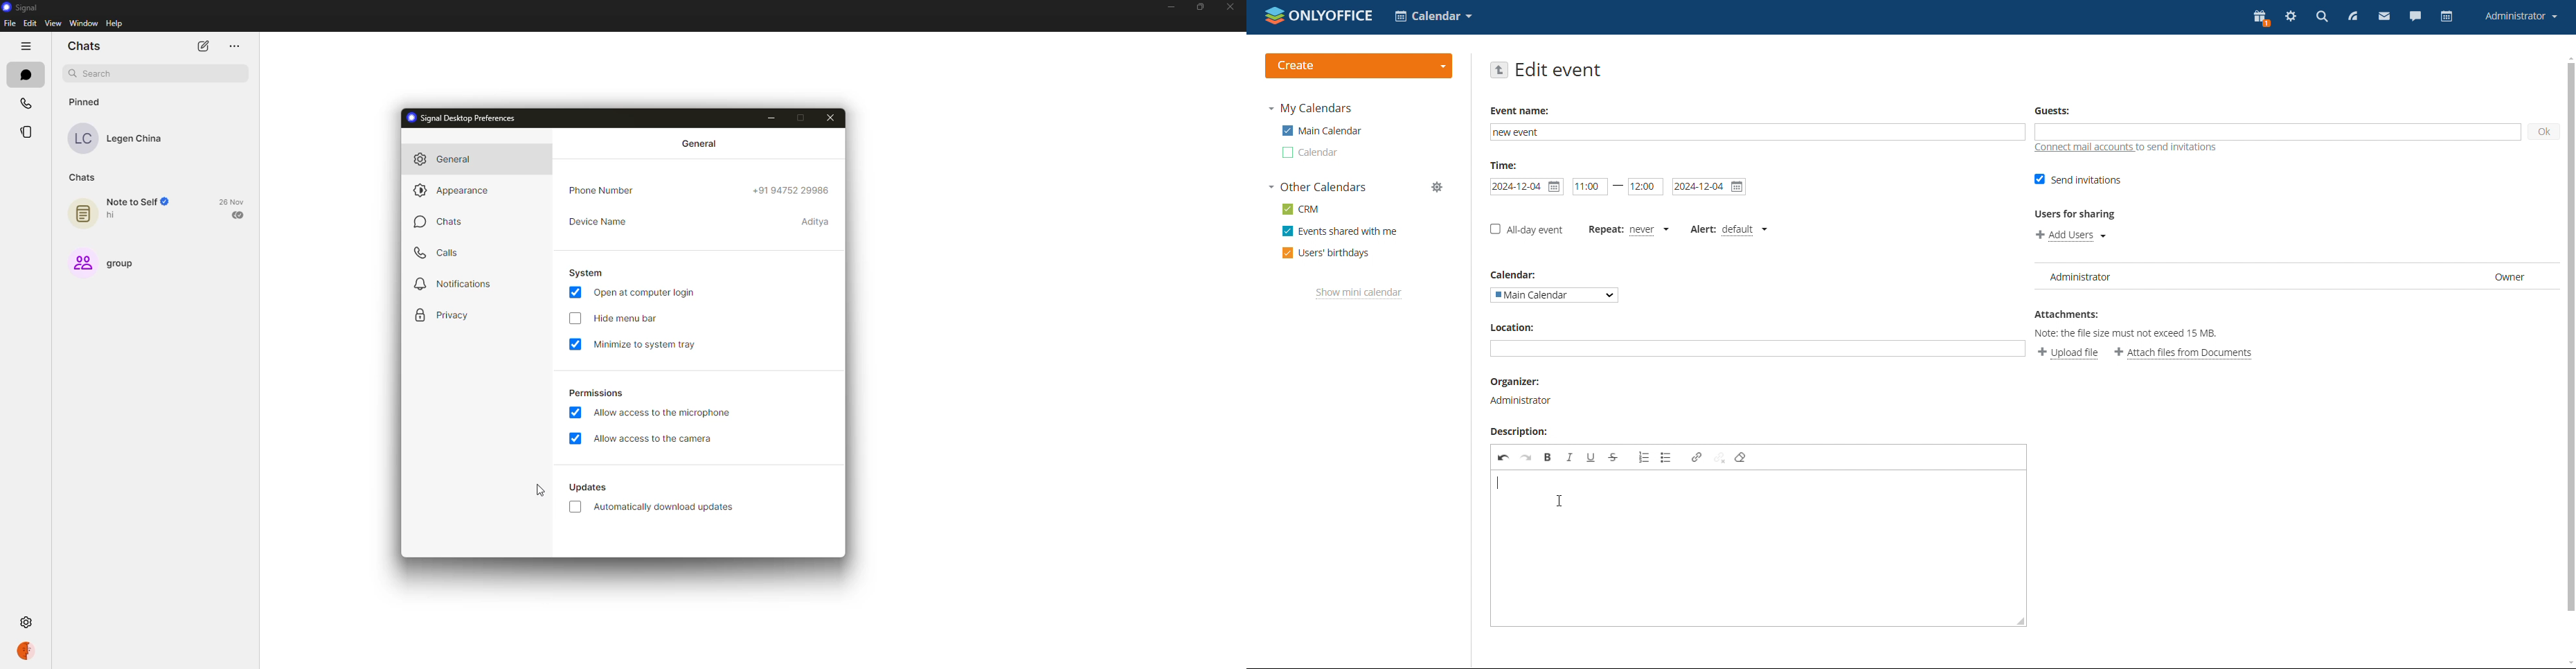 The width and height of the screenshot is (2576, 672). What do you see at coordinates (1604, 228) in the screenshot?
I see `set repetition` at bounding box center [1604, 228].